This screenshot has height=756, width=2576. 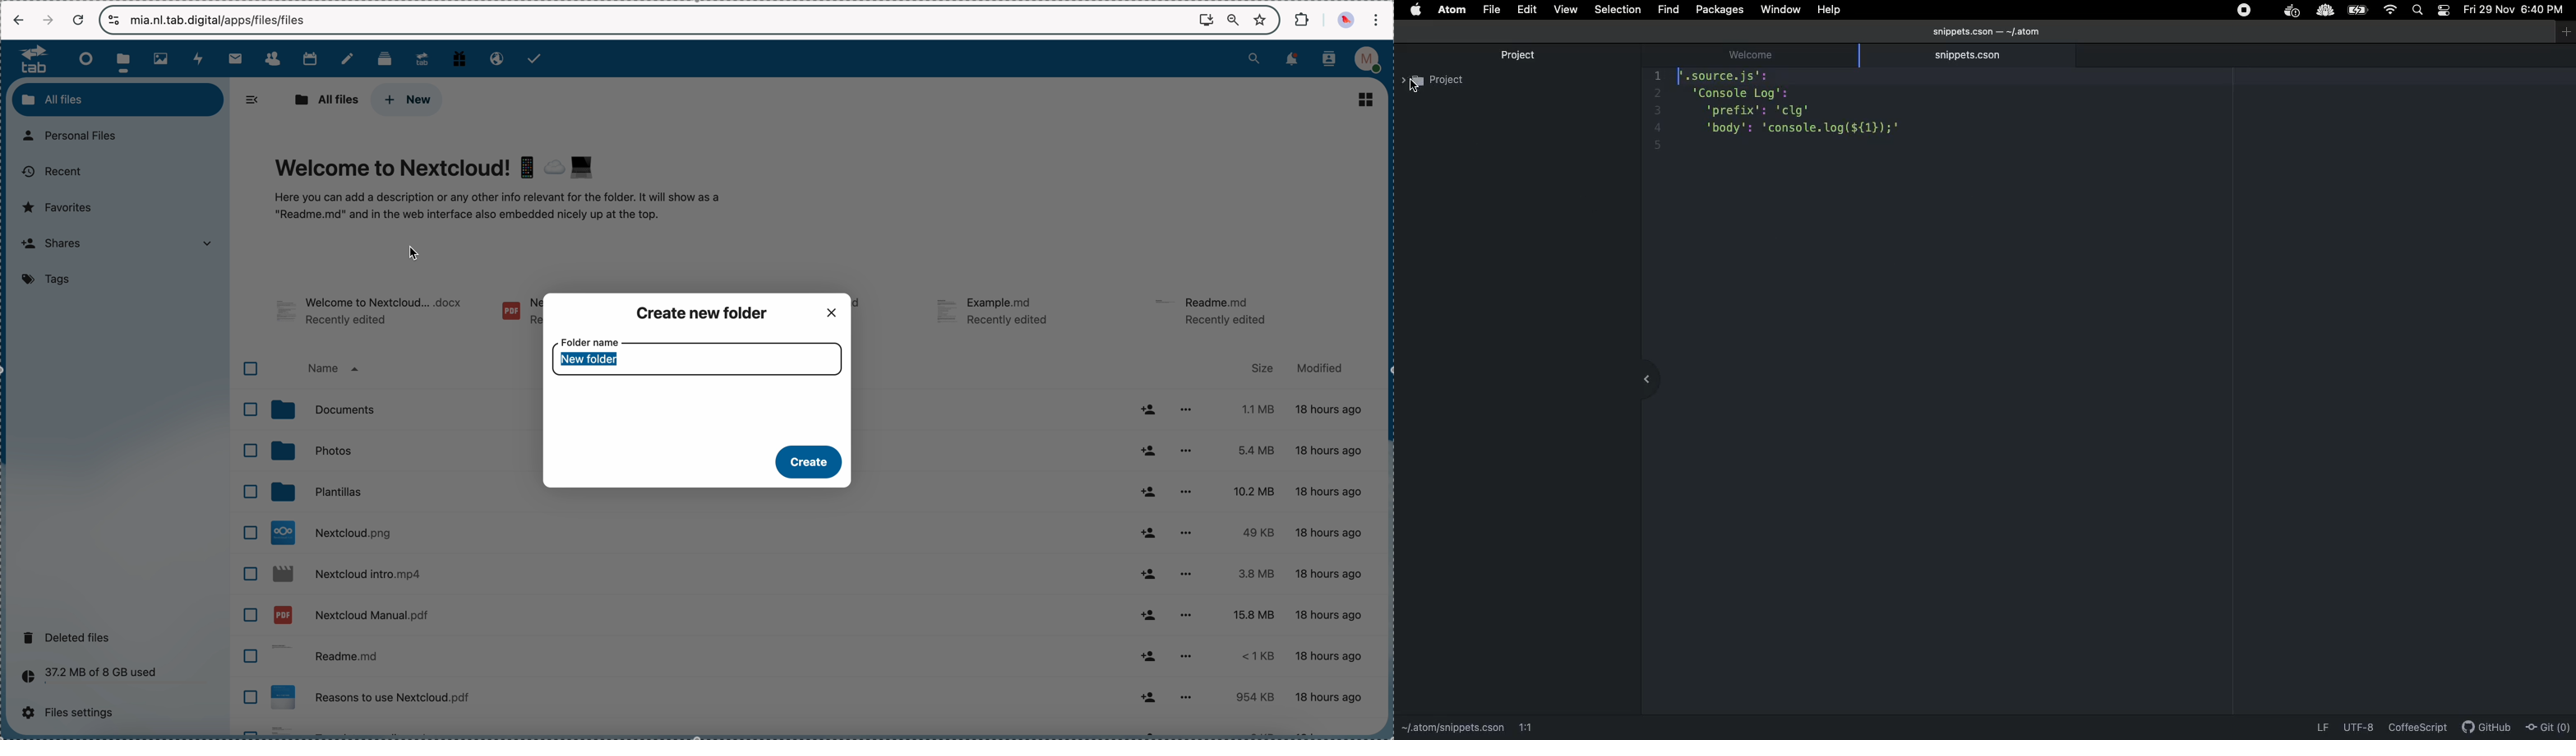 I want to click on navigate back, so click(x=19, y=21).